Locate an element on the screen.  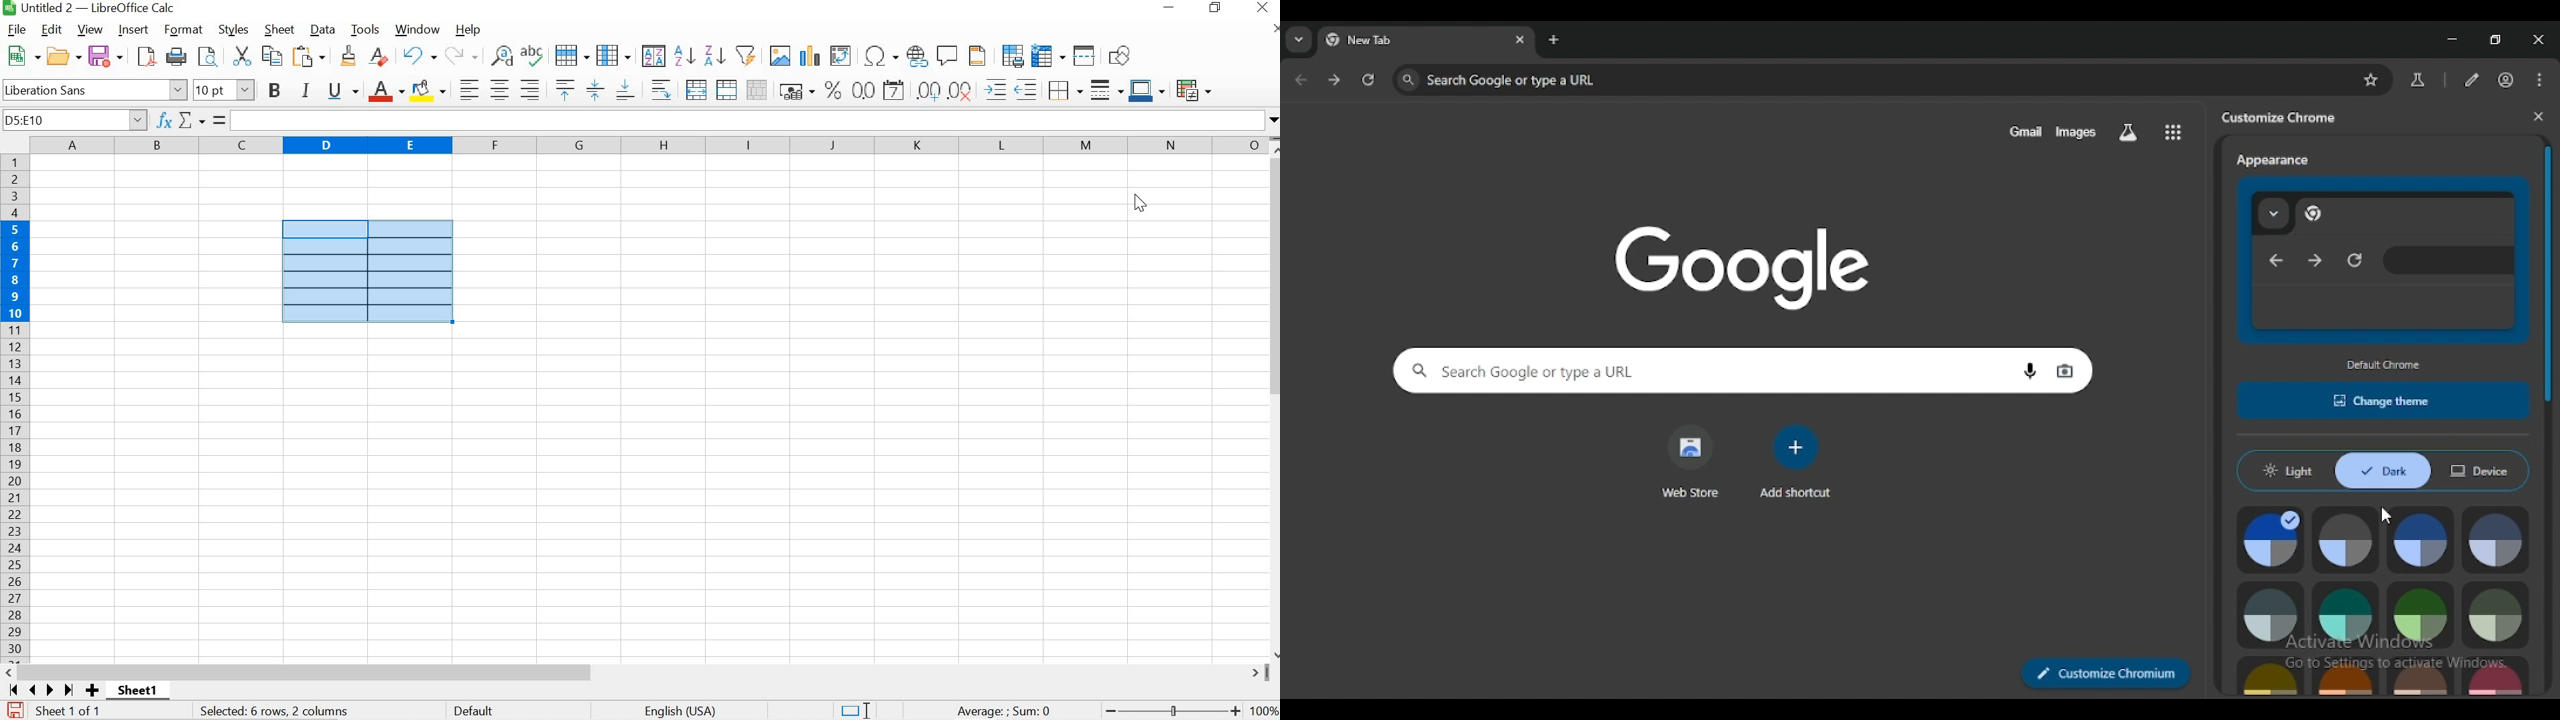
SAVE AS PDF is located at coordinates (147, 56).